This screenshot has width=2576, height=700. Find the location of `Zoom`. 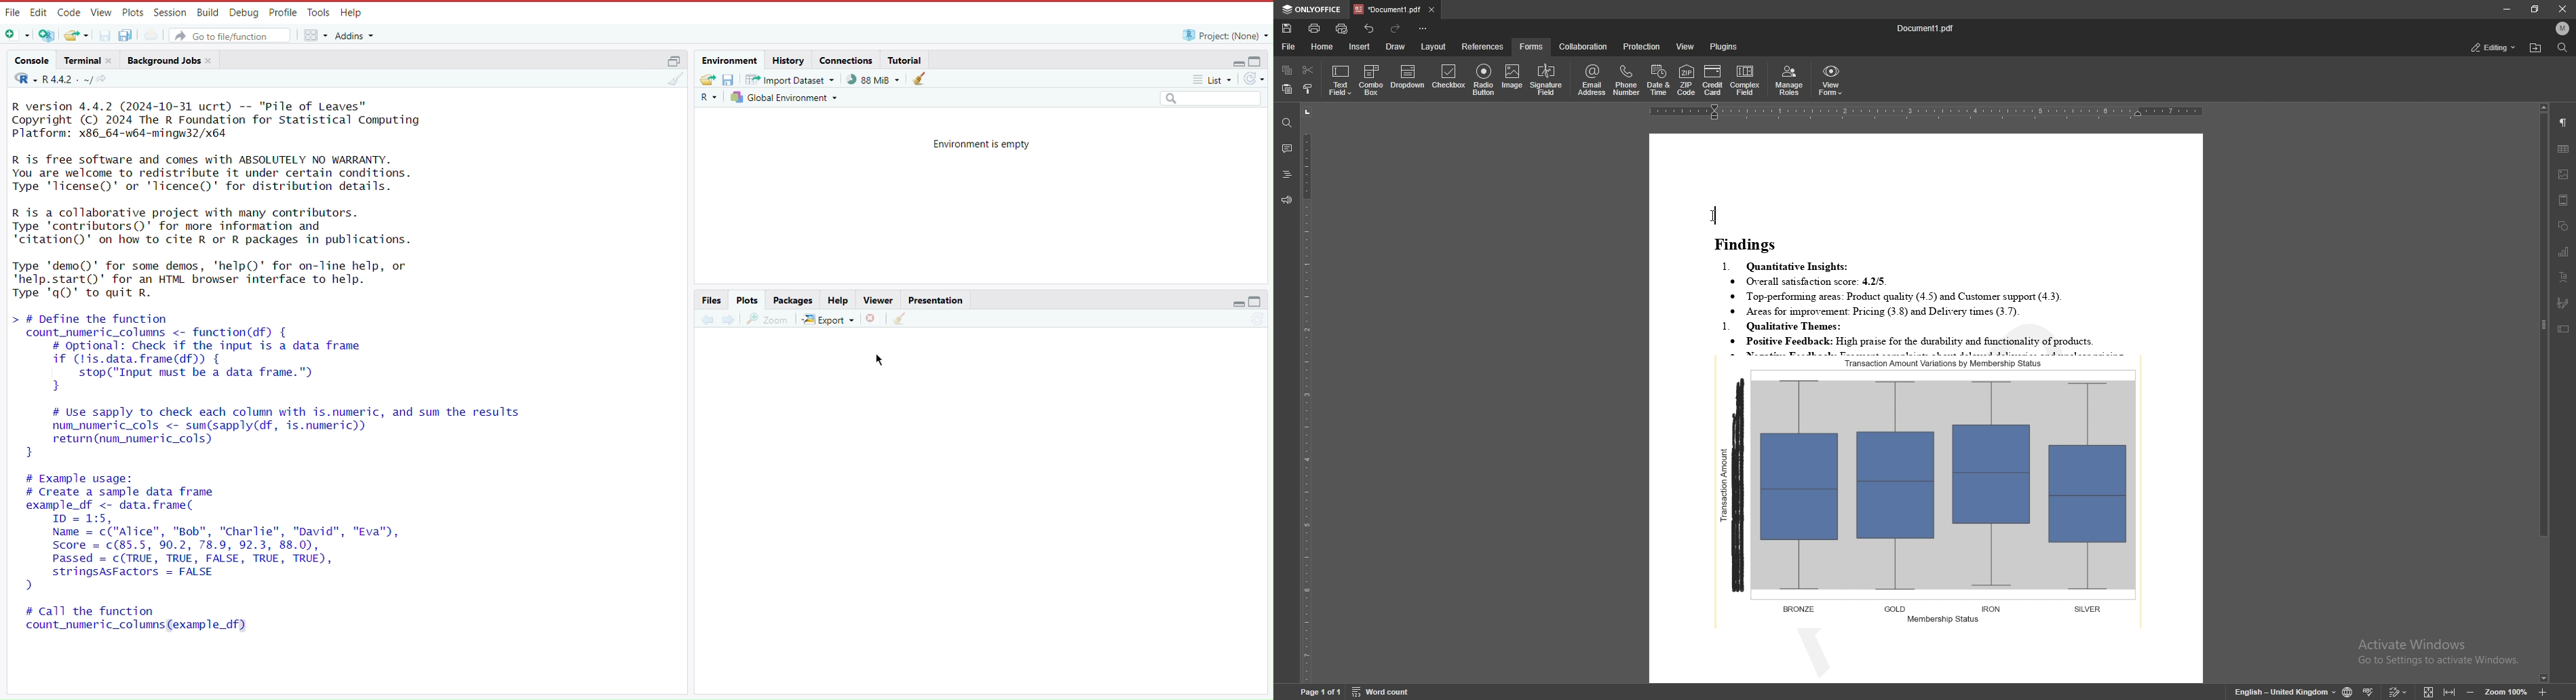

Zoom is located at coordinates (769, 317).